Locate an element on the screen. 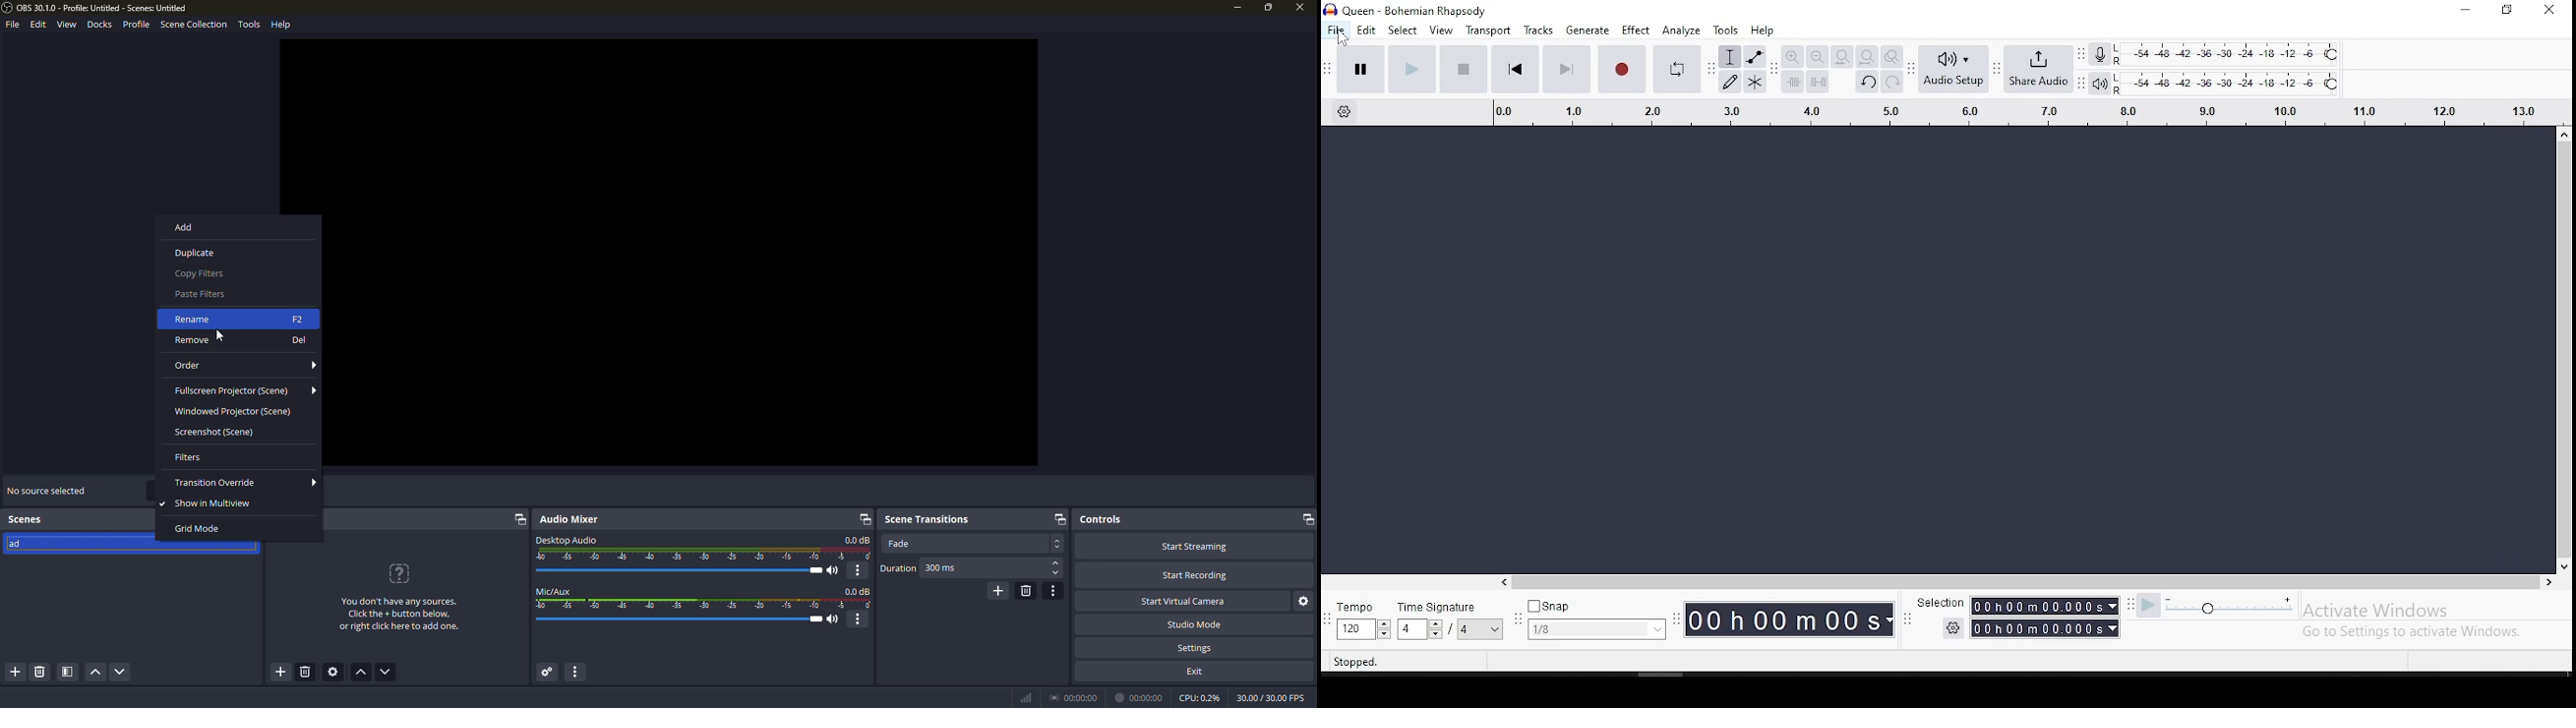  select up is located at coordinates (1057, 563).